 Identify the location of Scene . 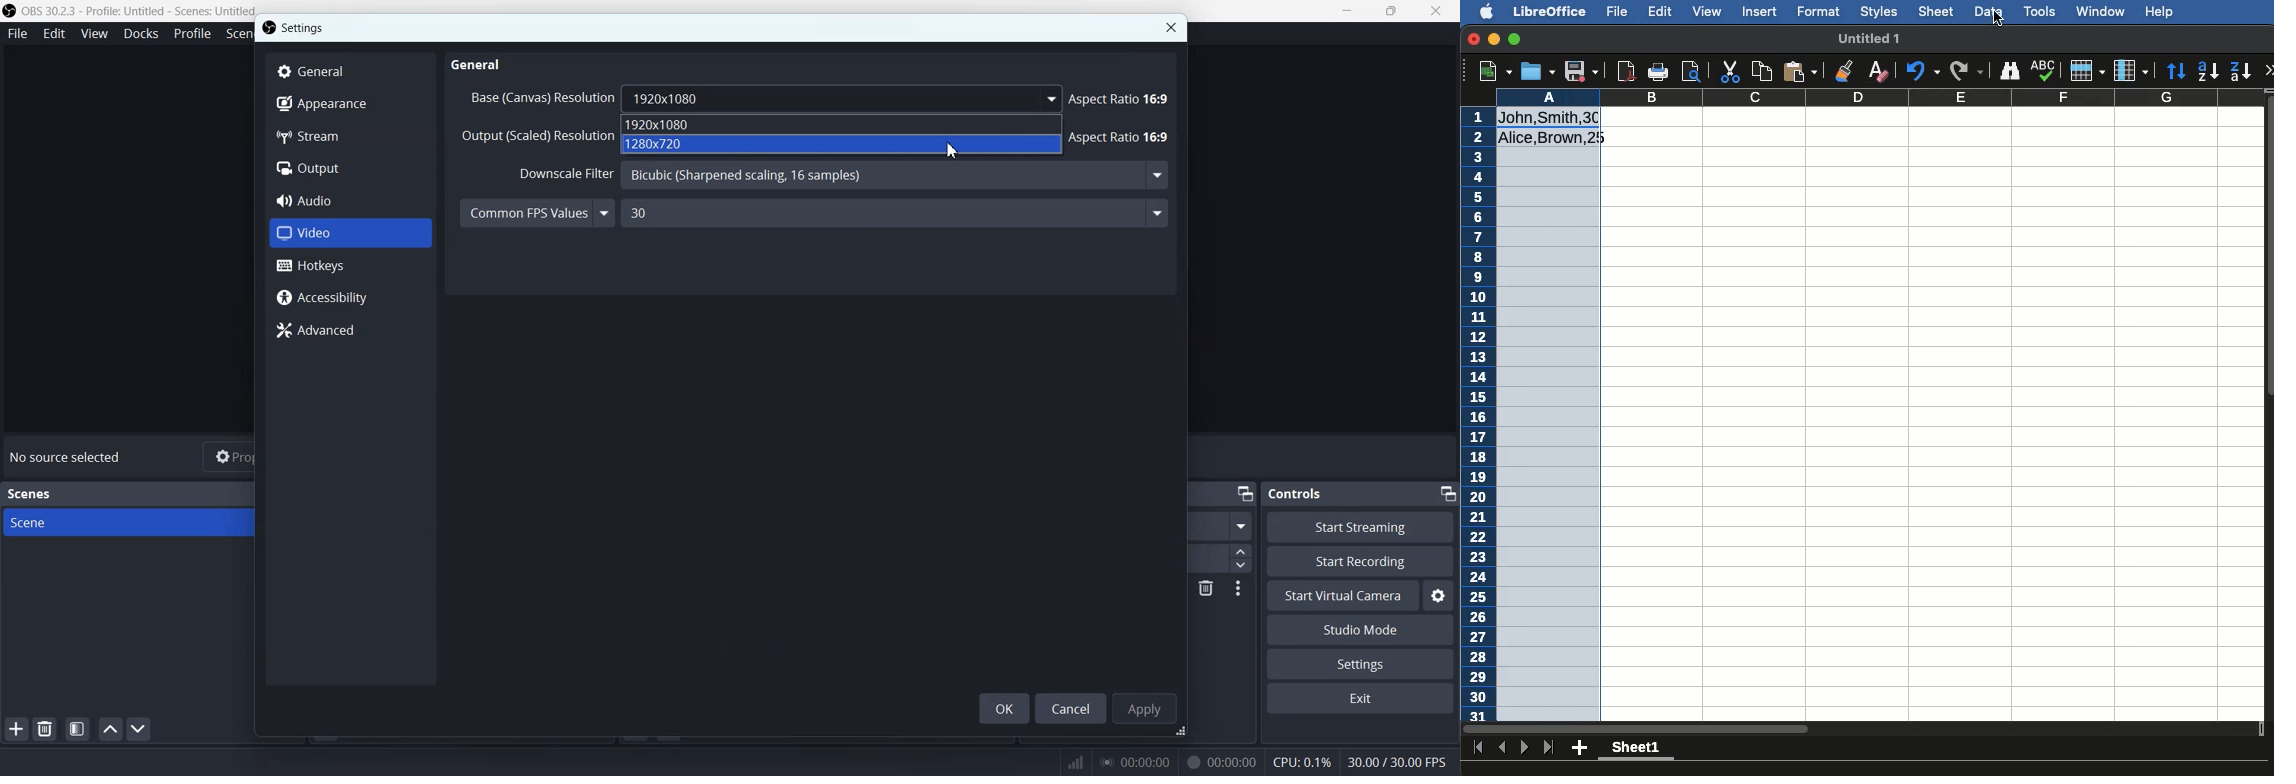
(127, 521).